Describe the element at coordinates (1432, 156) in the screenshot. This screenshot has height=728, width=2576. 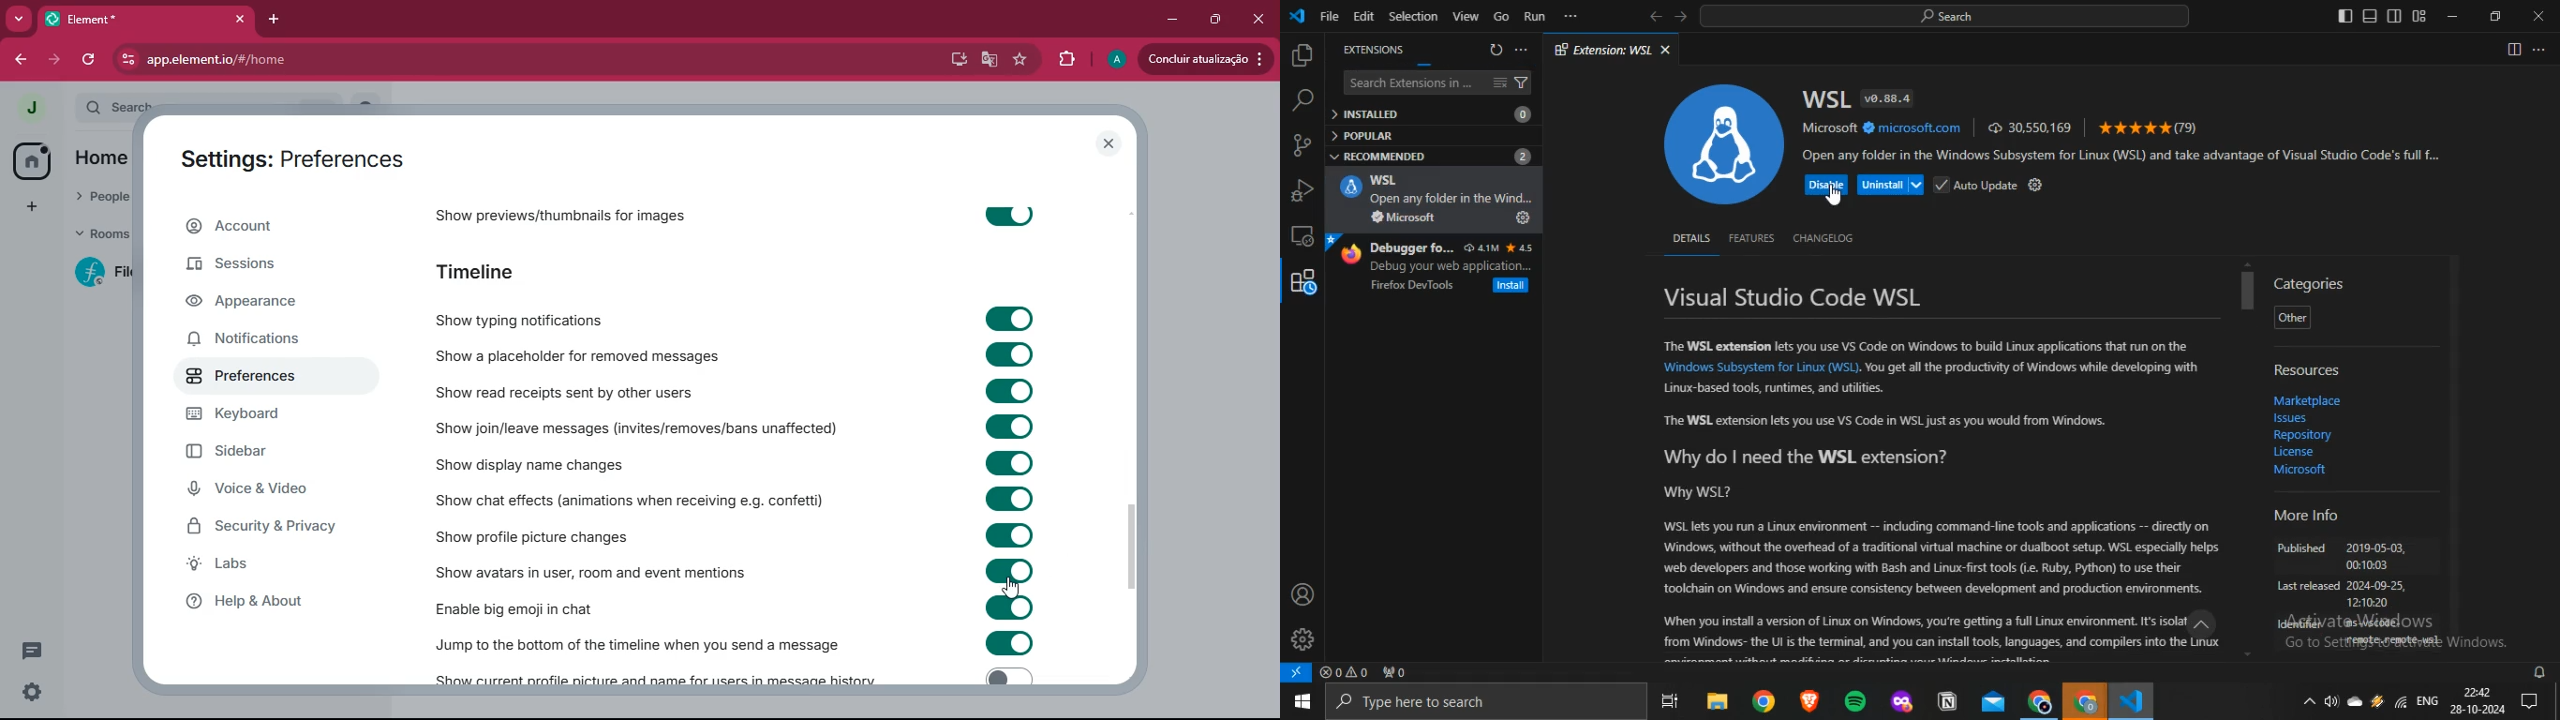
I see `RECOMMENDED` at that location.